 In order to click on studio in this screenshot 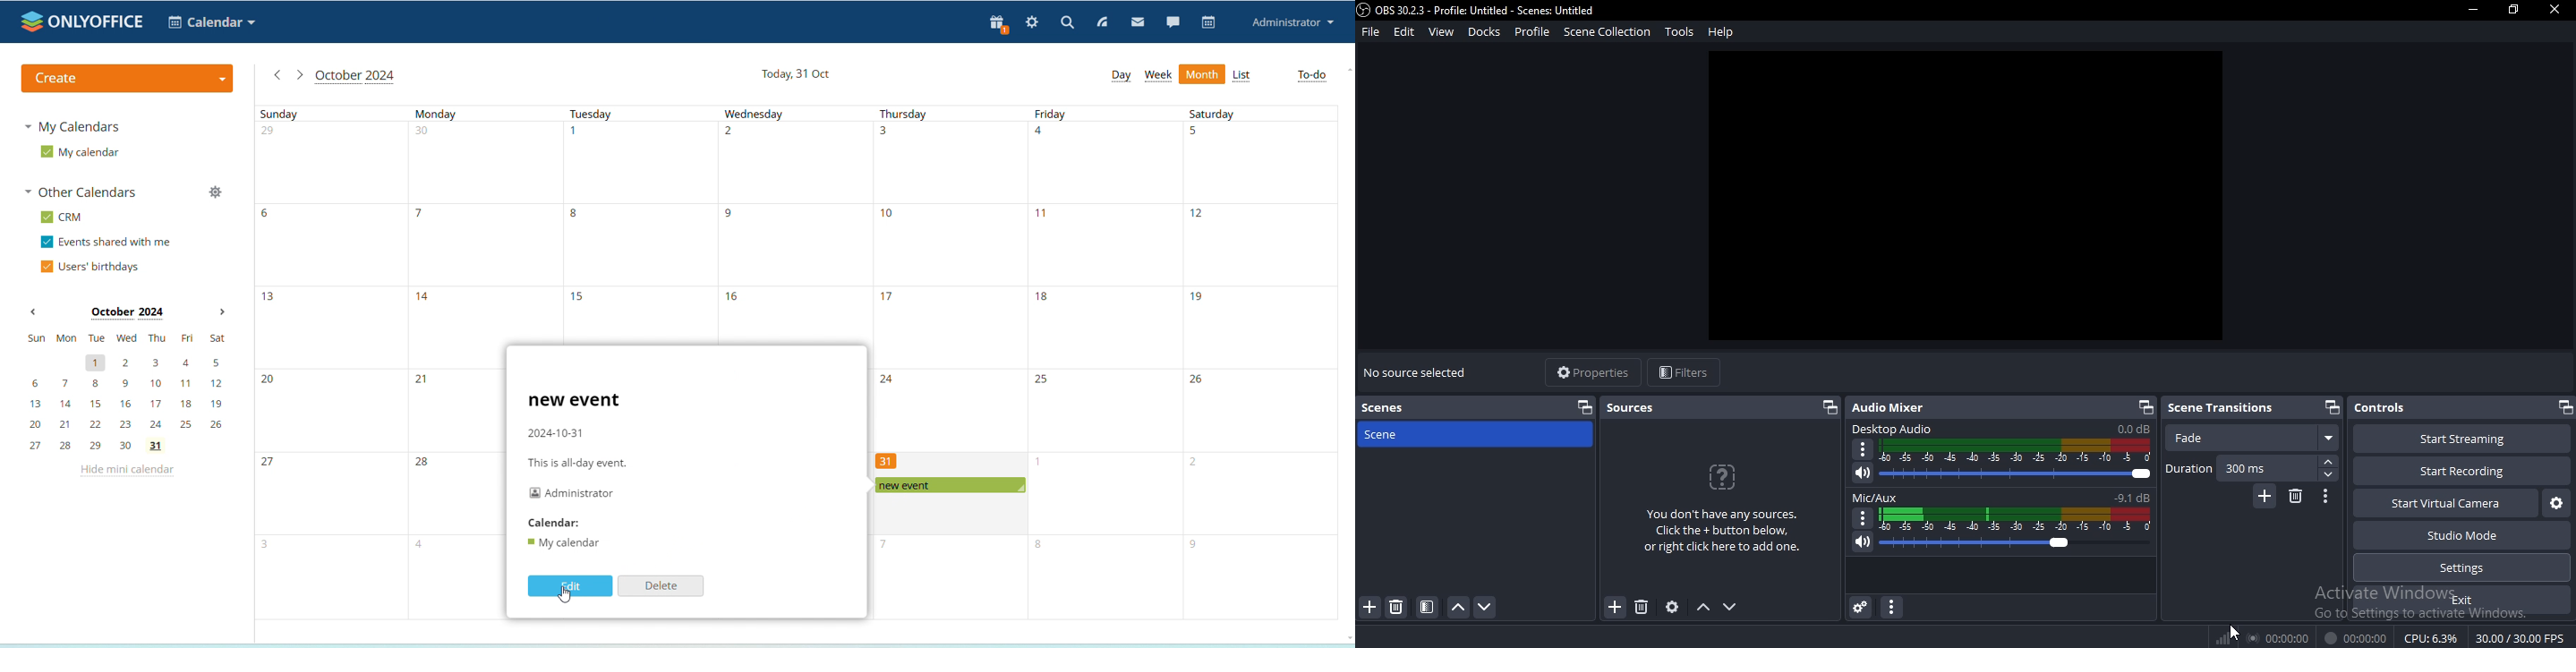, I will do `click(2467, 535)`.